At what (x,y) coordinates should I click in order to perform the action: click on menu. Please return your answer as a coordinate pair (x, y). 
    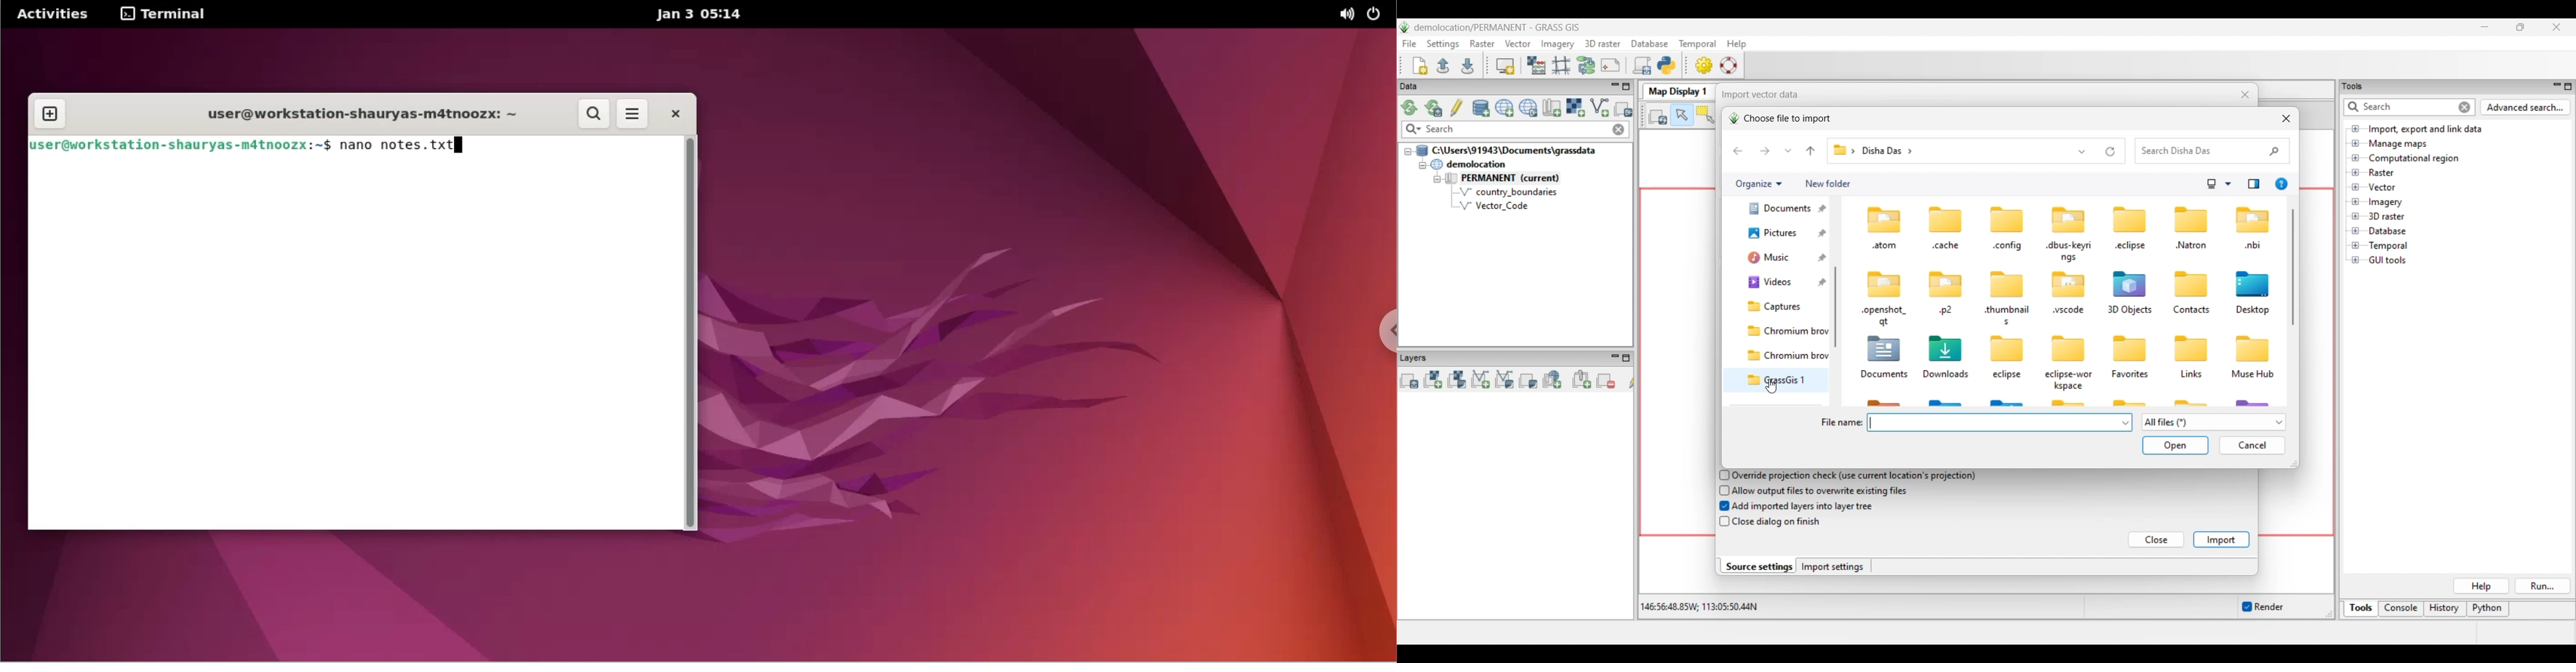
    Looking at the image, I should click on (631, 115).